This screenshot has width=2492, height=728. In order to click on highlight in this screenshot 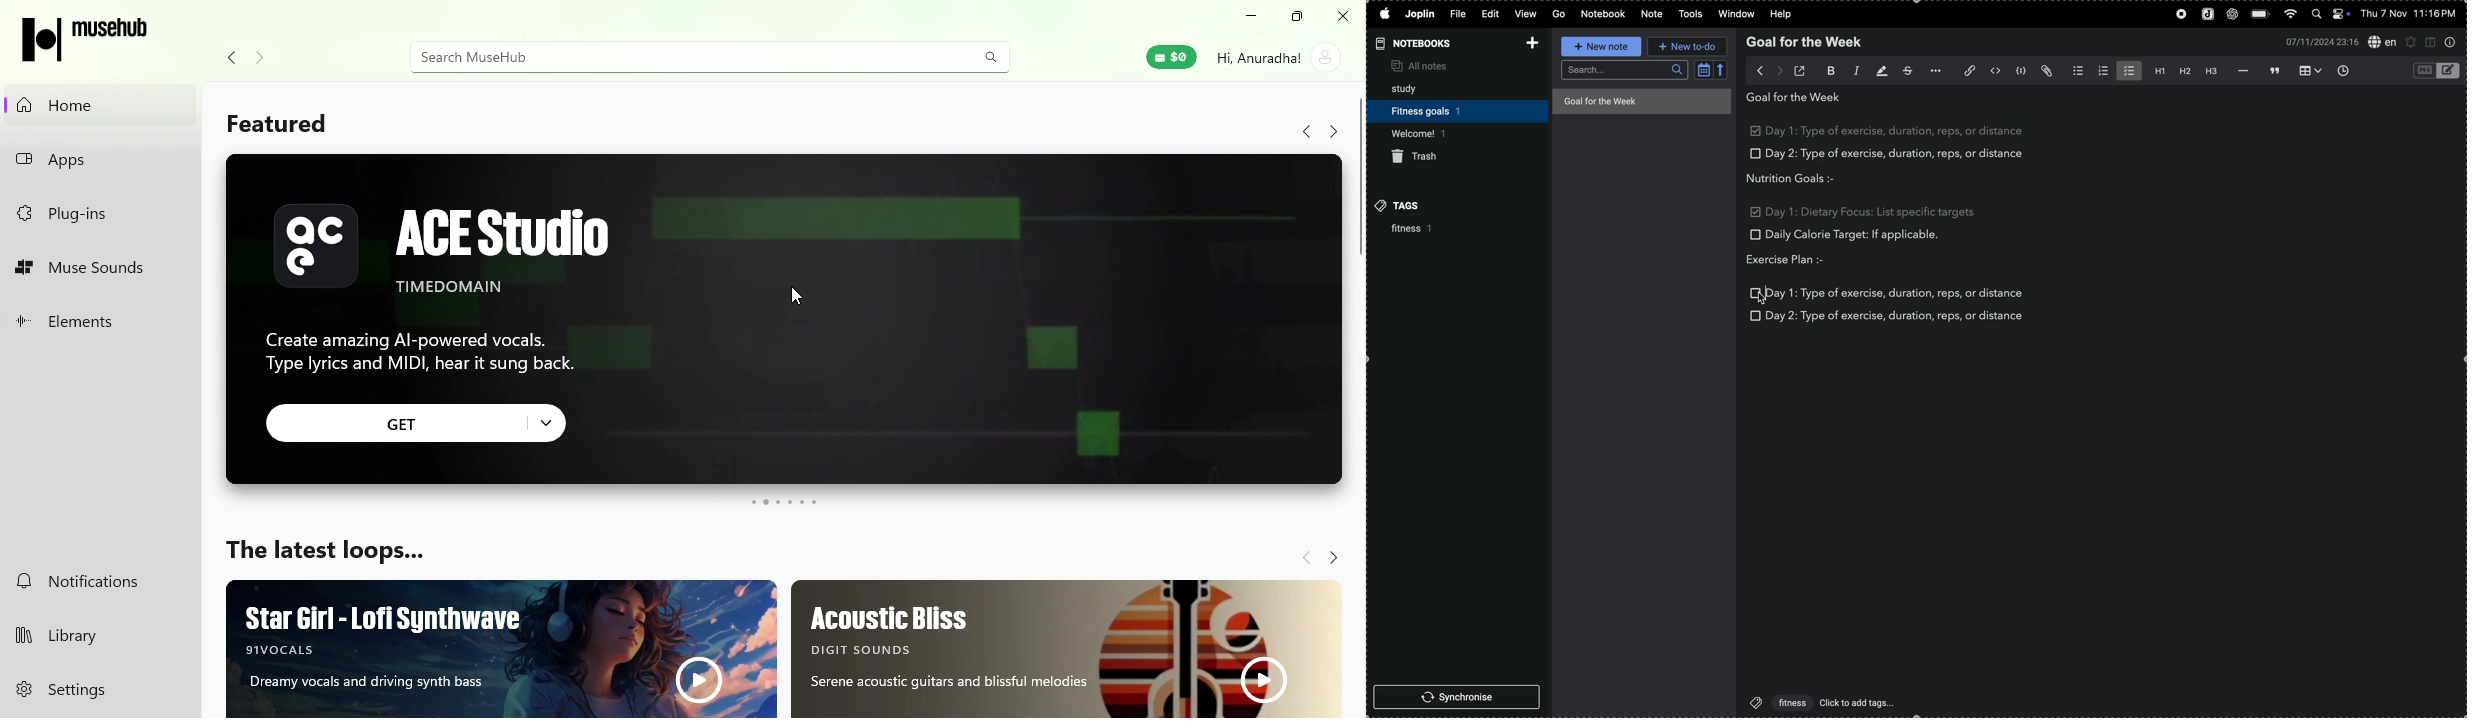, I will do `click(1877, 72)`.